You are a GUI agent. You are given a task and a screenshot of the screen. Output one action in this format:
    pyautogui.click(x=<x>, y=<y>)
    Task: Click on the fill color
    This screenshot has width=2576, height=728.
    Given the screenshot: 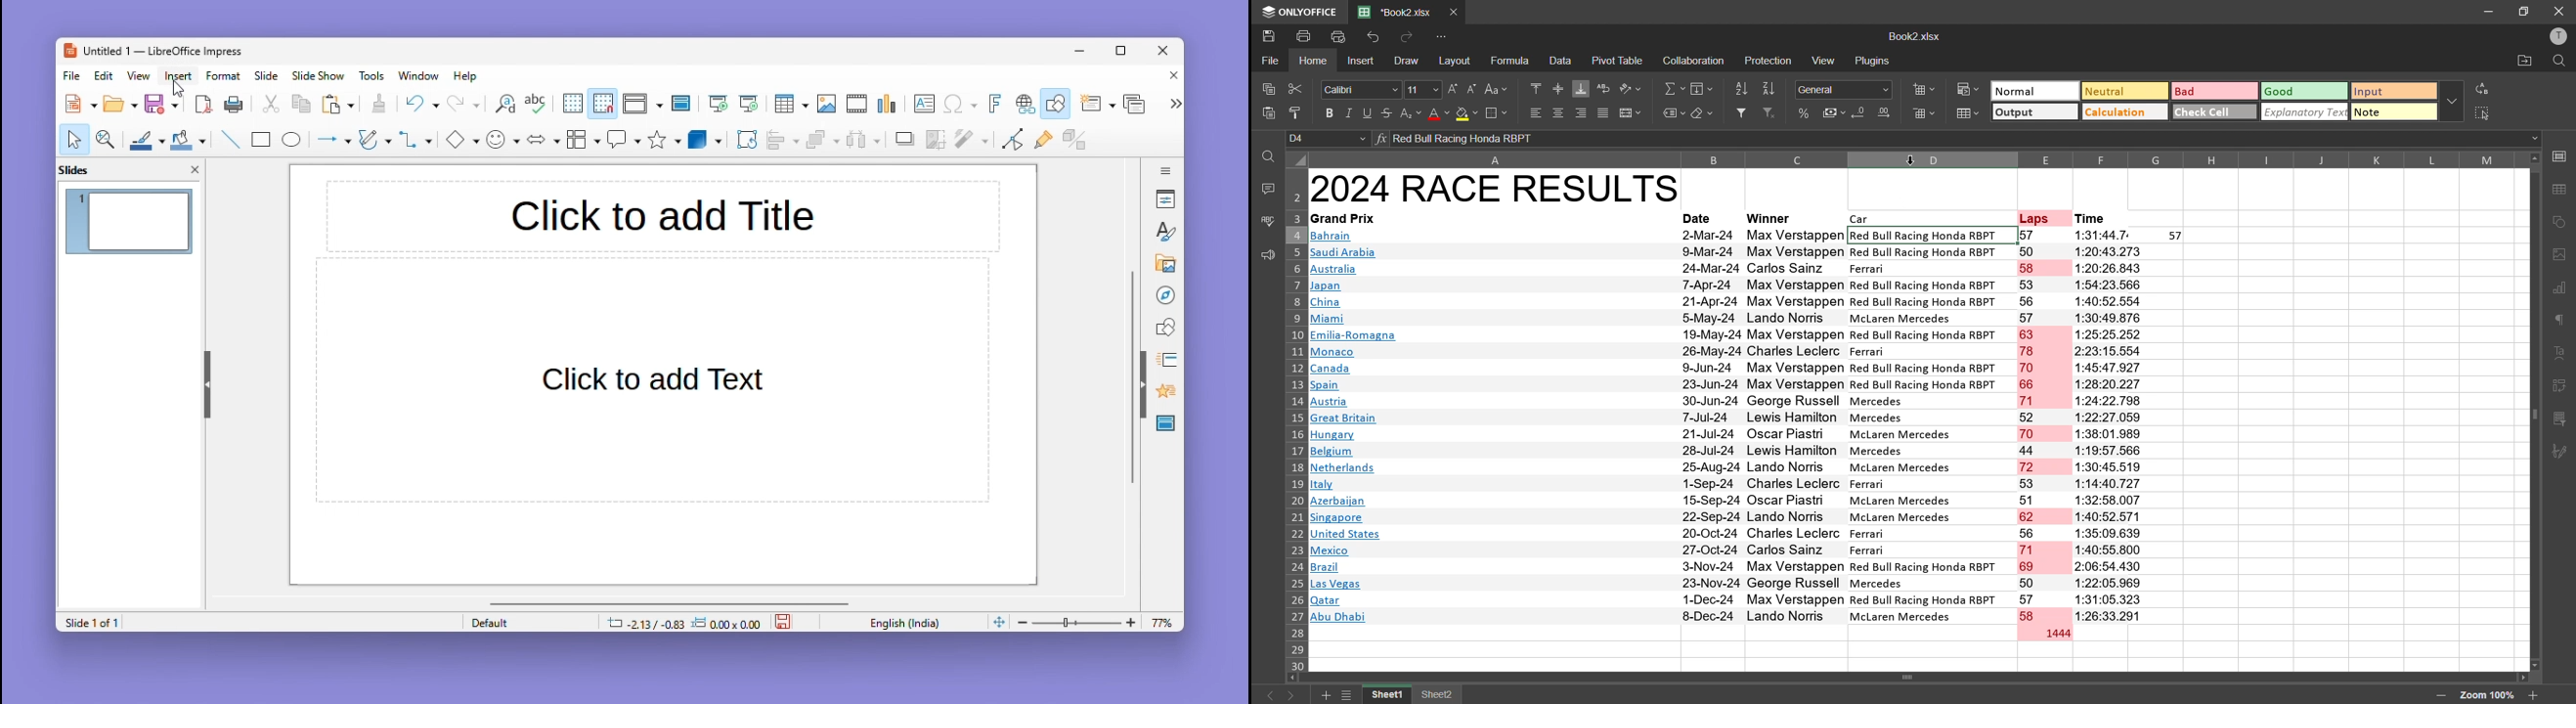 What is the action you would take?
    pyautogui.click(x=1467, y=115)
    